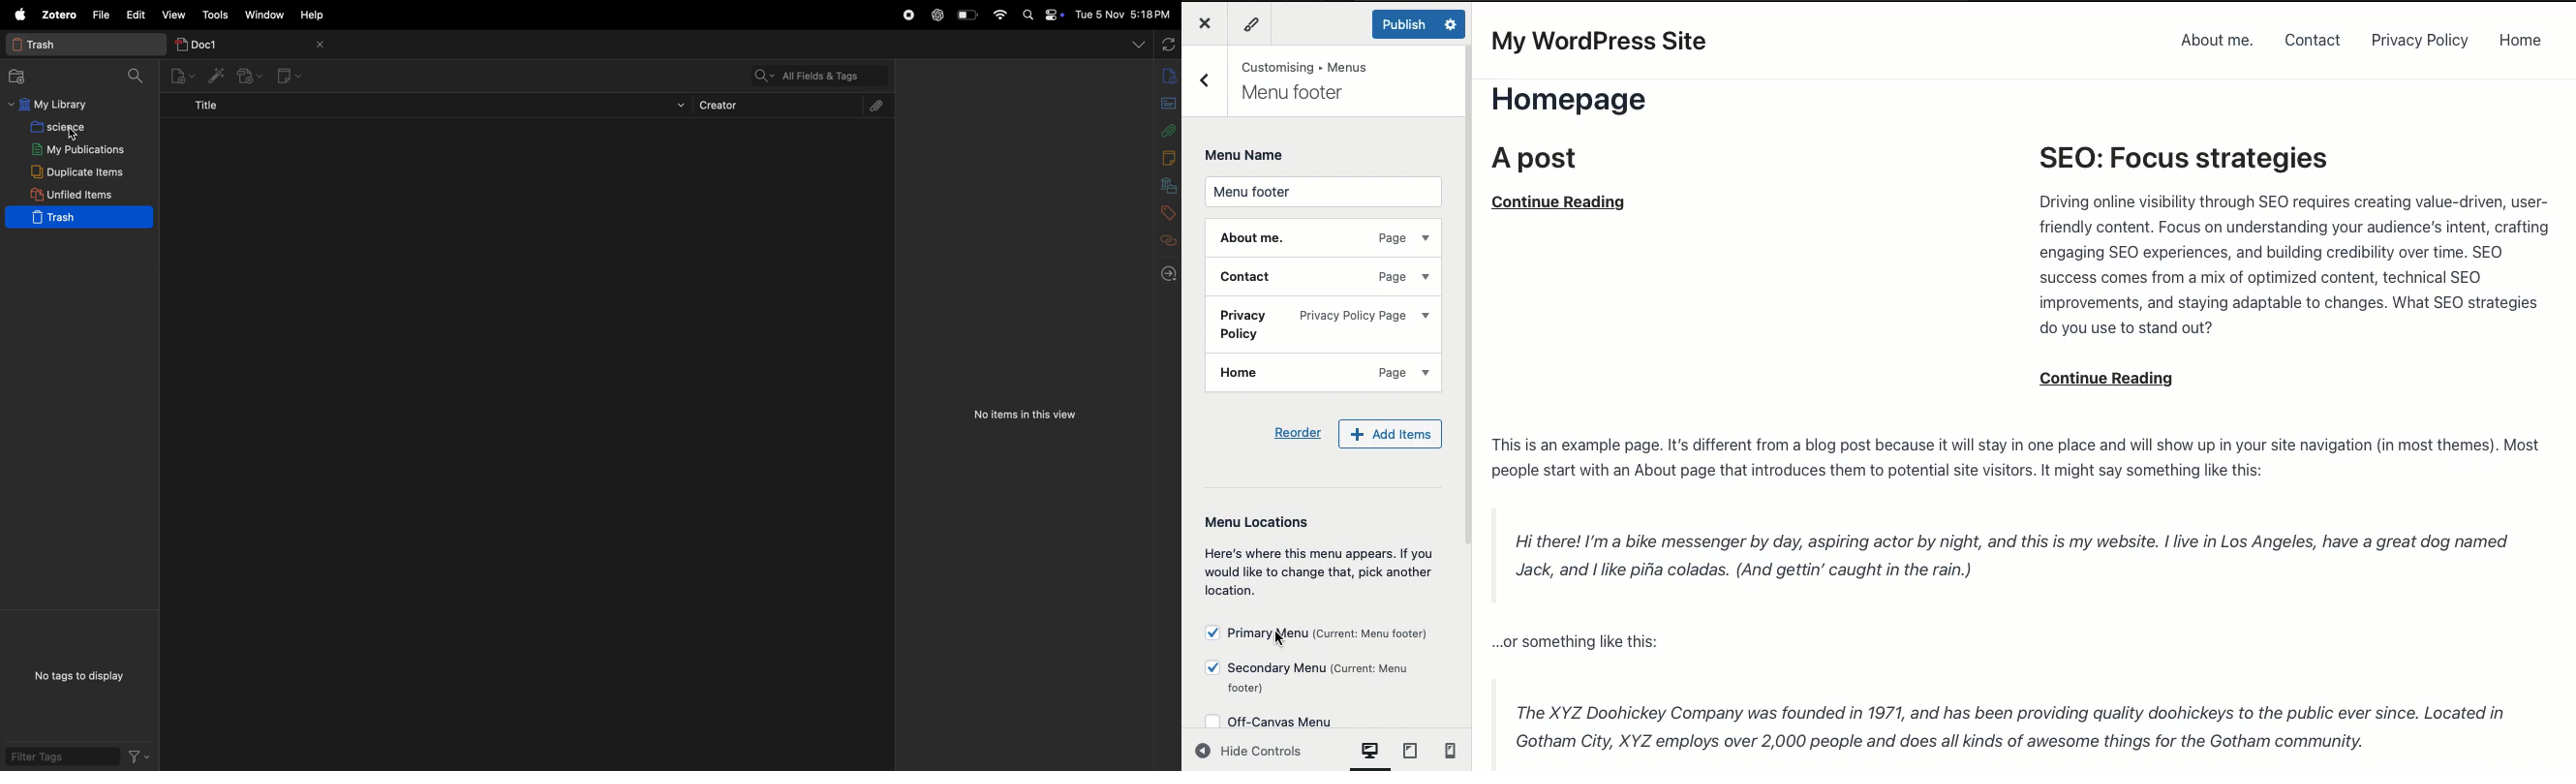  Describe the element at coordinates (217, 13) in the screenshot. I see `tools` at that location.